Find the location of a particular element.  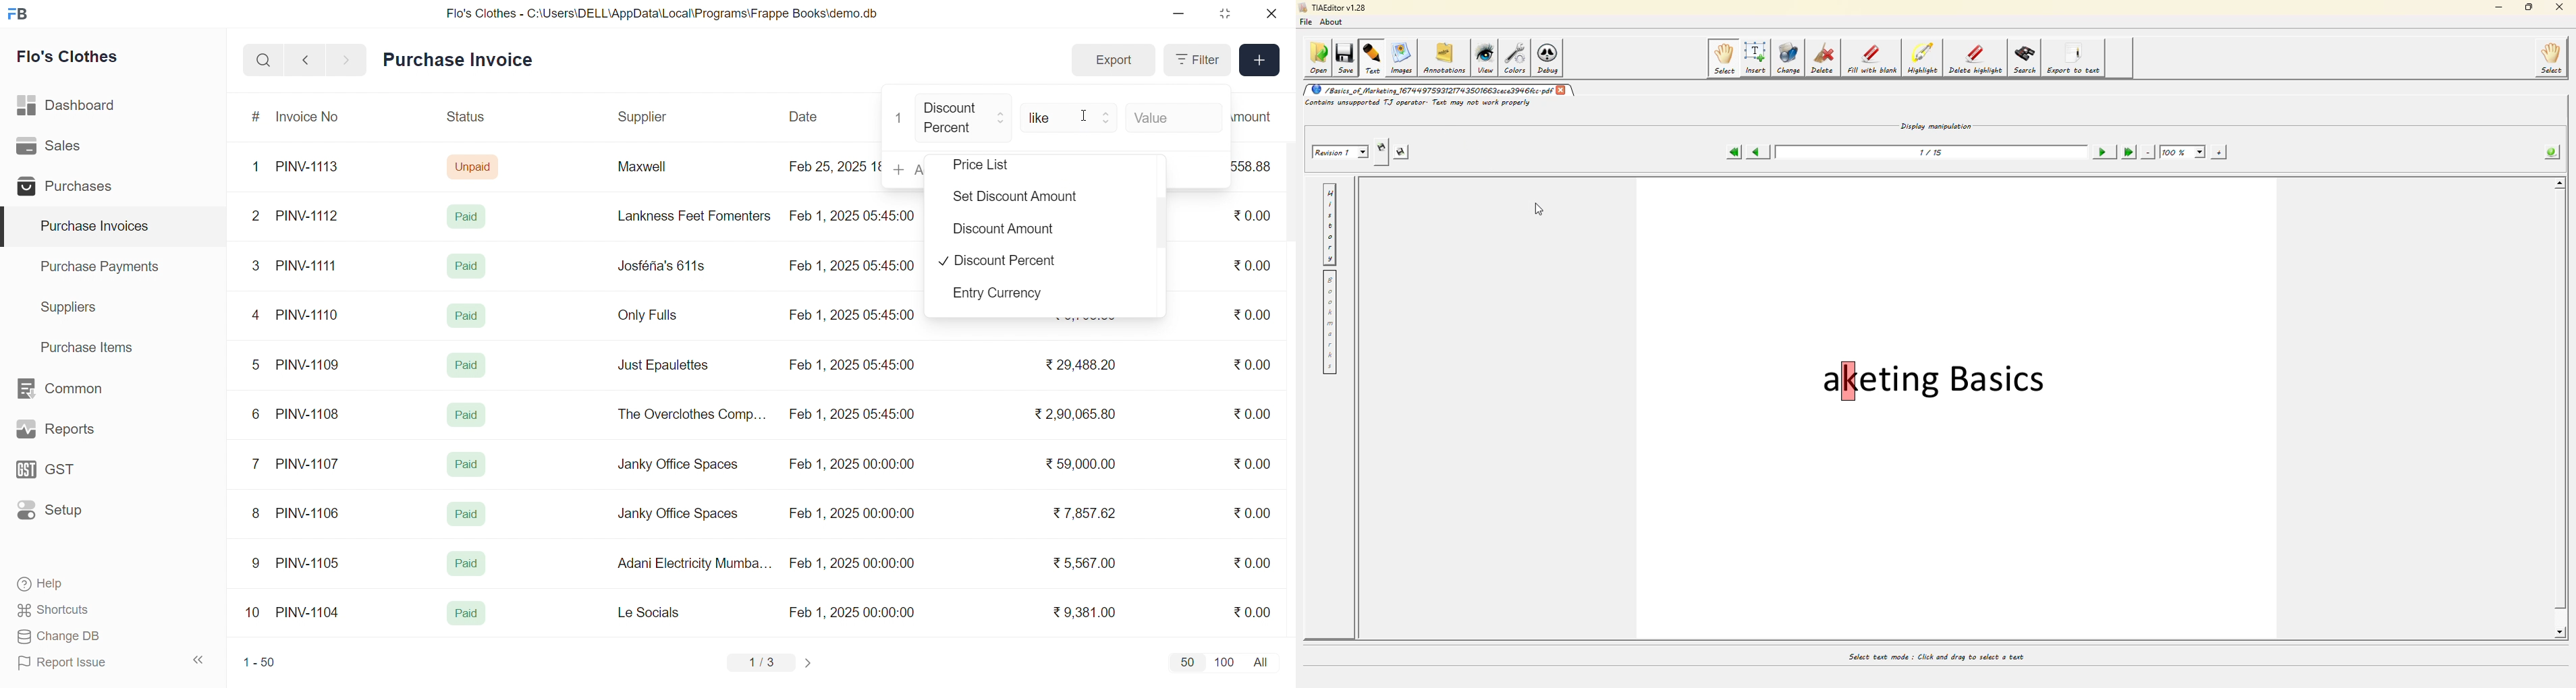

₹0.00 is located at coordinates (1244, 365).